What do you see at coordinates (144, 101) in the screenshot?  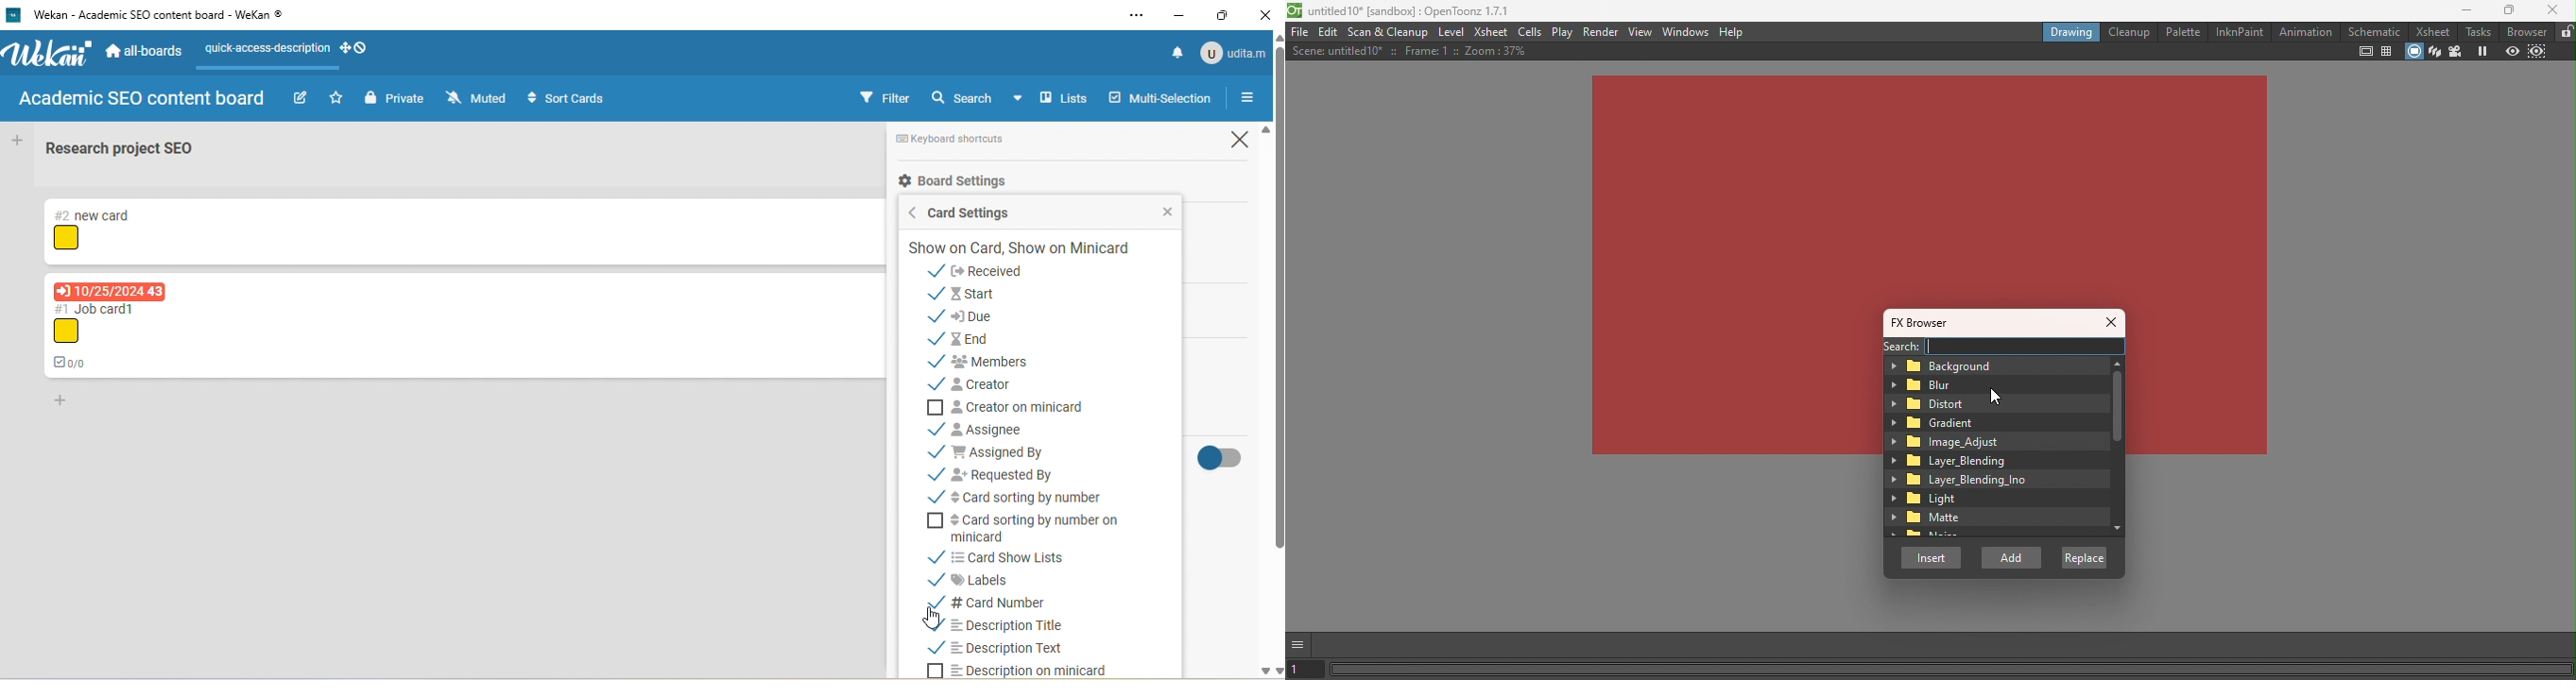 I see `academic seo content board` at bounding box center [144, 101].